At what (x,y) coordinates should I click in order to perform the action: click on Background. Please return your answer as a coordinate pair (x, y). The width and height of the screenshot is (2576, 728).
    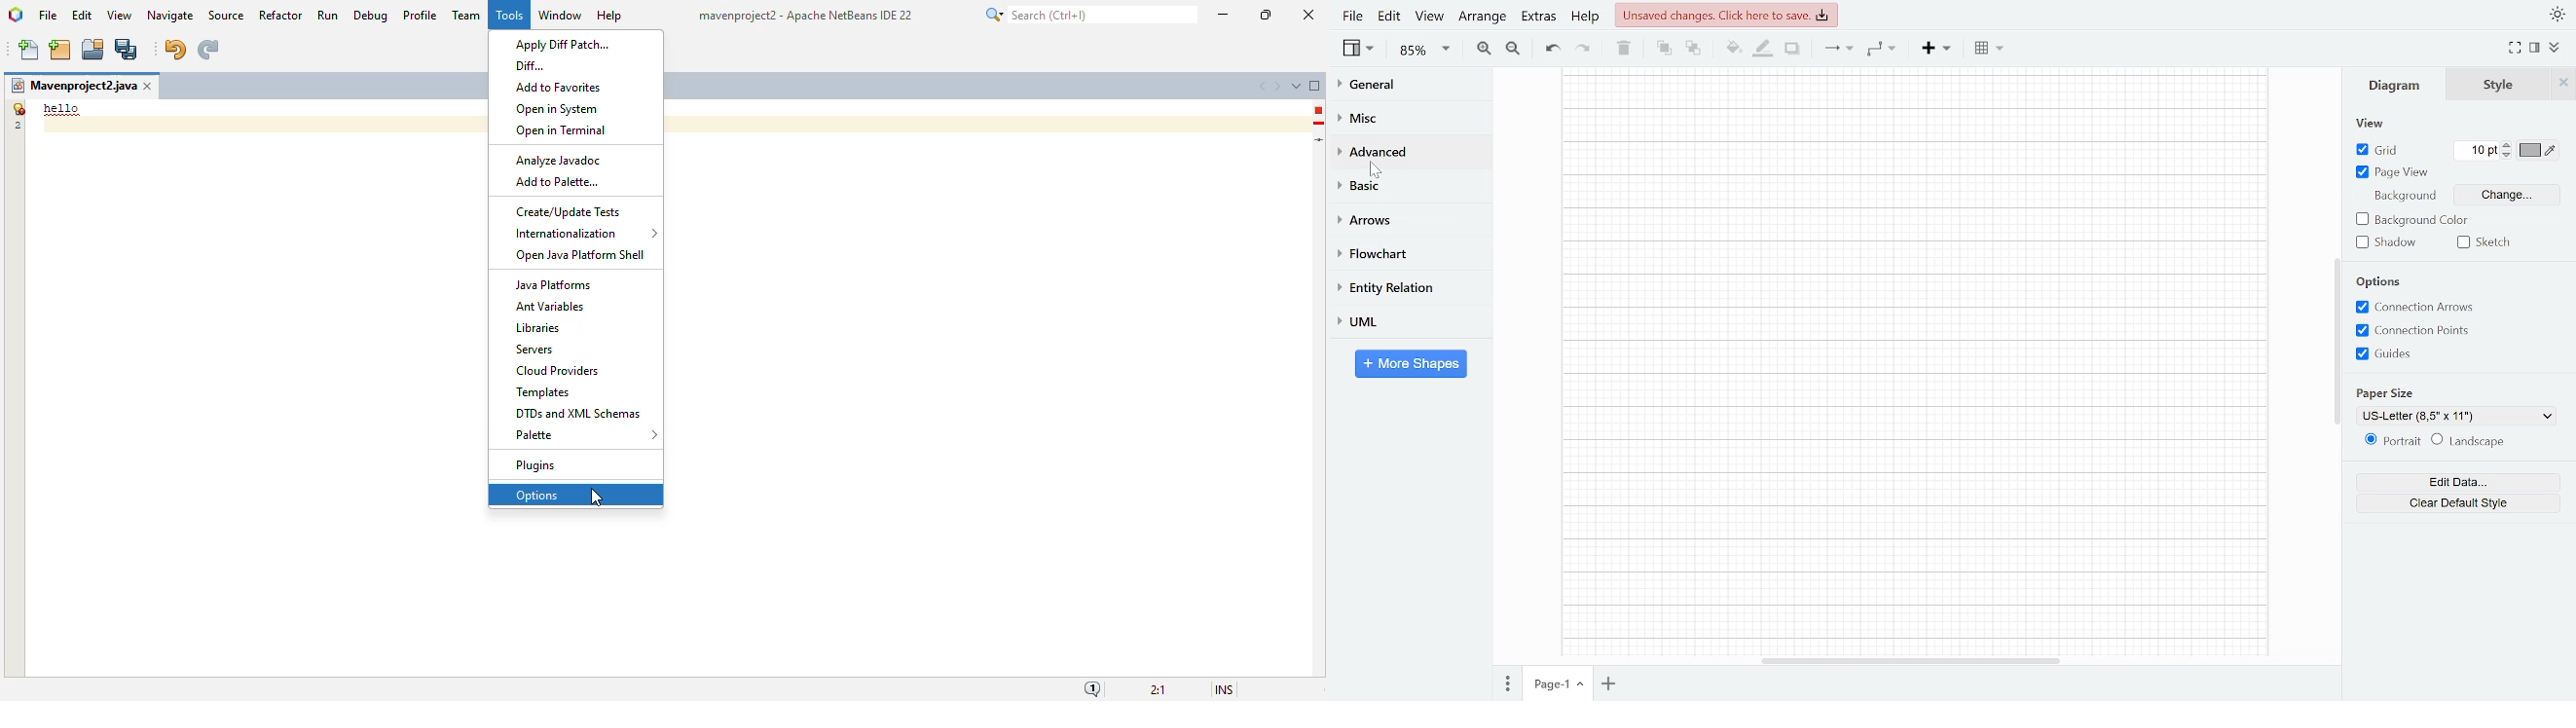
    Looking at the image, I should click on (2407, 196).